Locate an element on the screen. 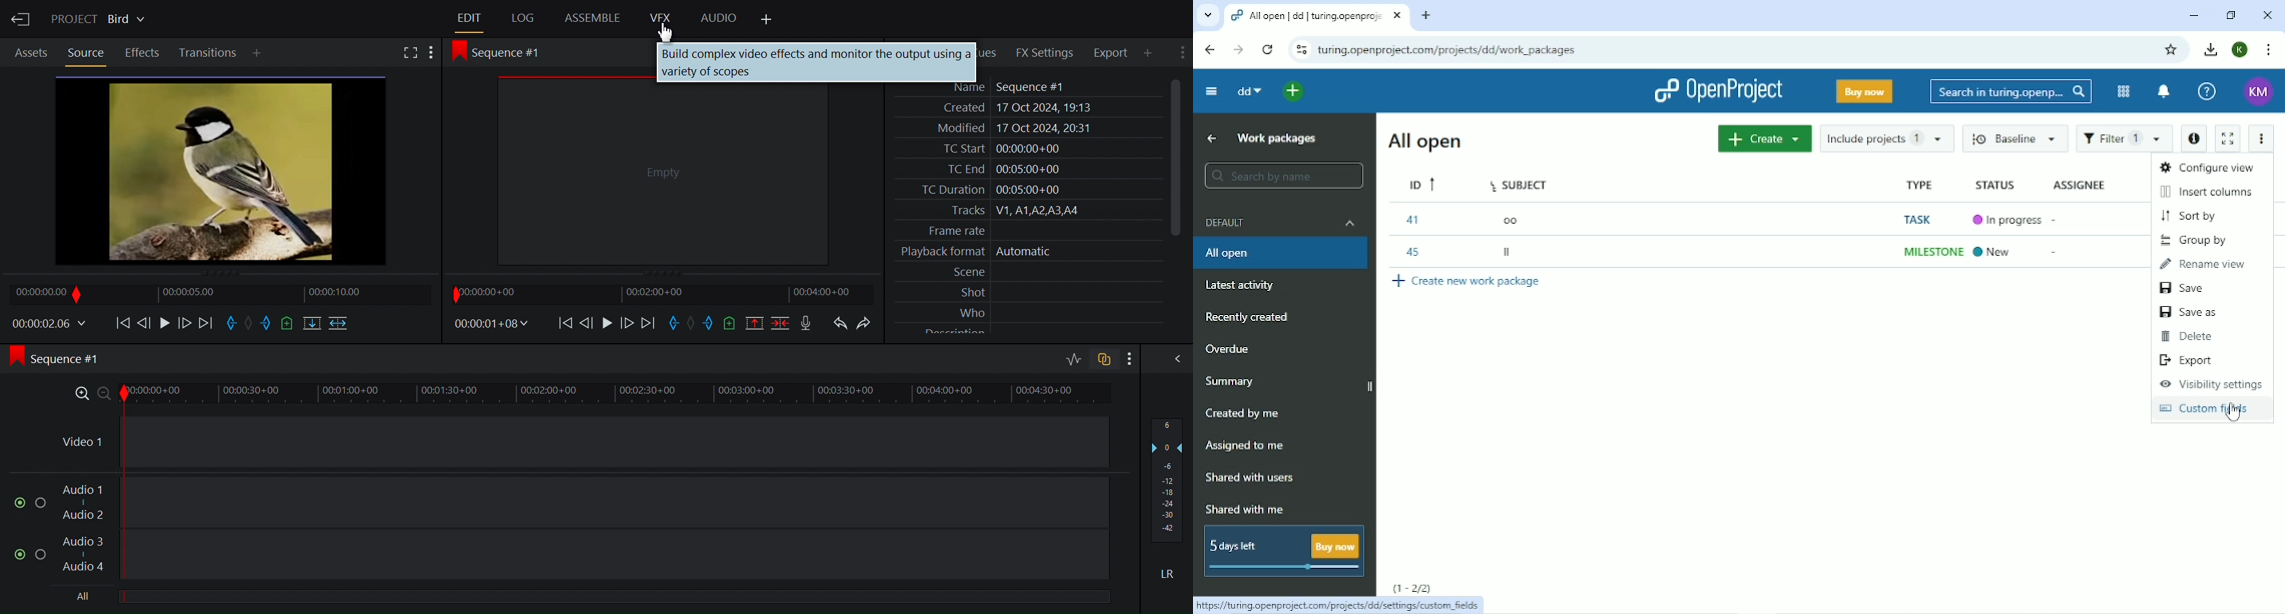  Sort by is located at coordinates (2190, 216).